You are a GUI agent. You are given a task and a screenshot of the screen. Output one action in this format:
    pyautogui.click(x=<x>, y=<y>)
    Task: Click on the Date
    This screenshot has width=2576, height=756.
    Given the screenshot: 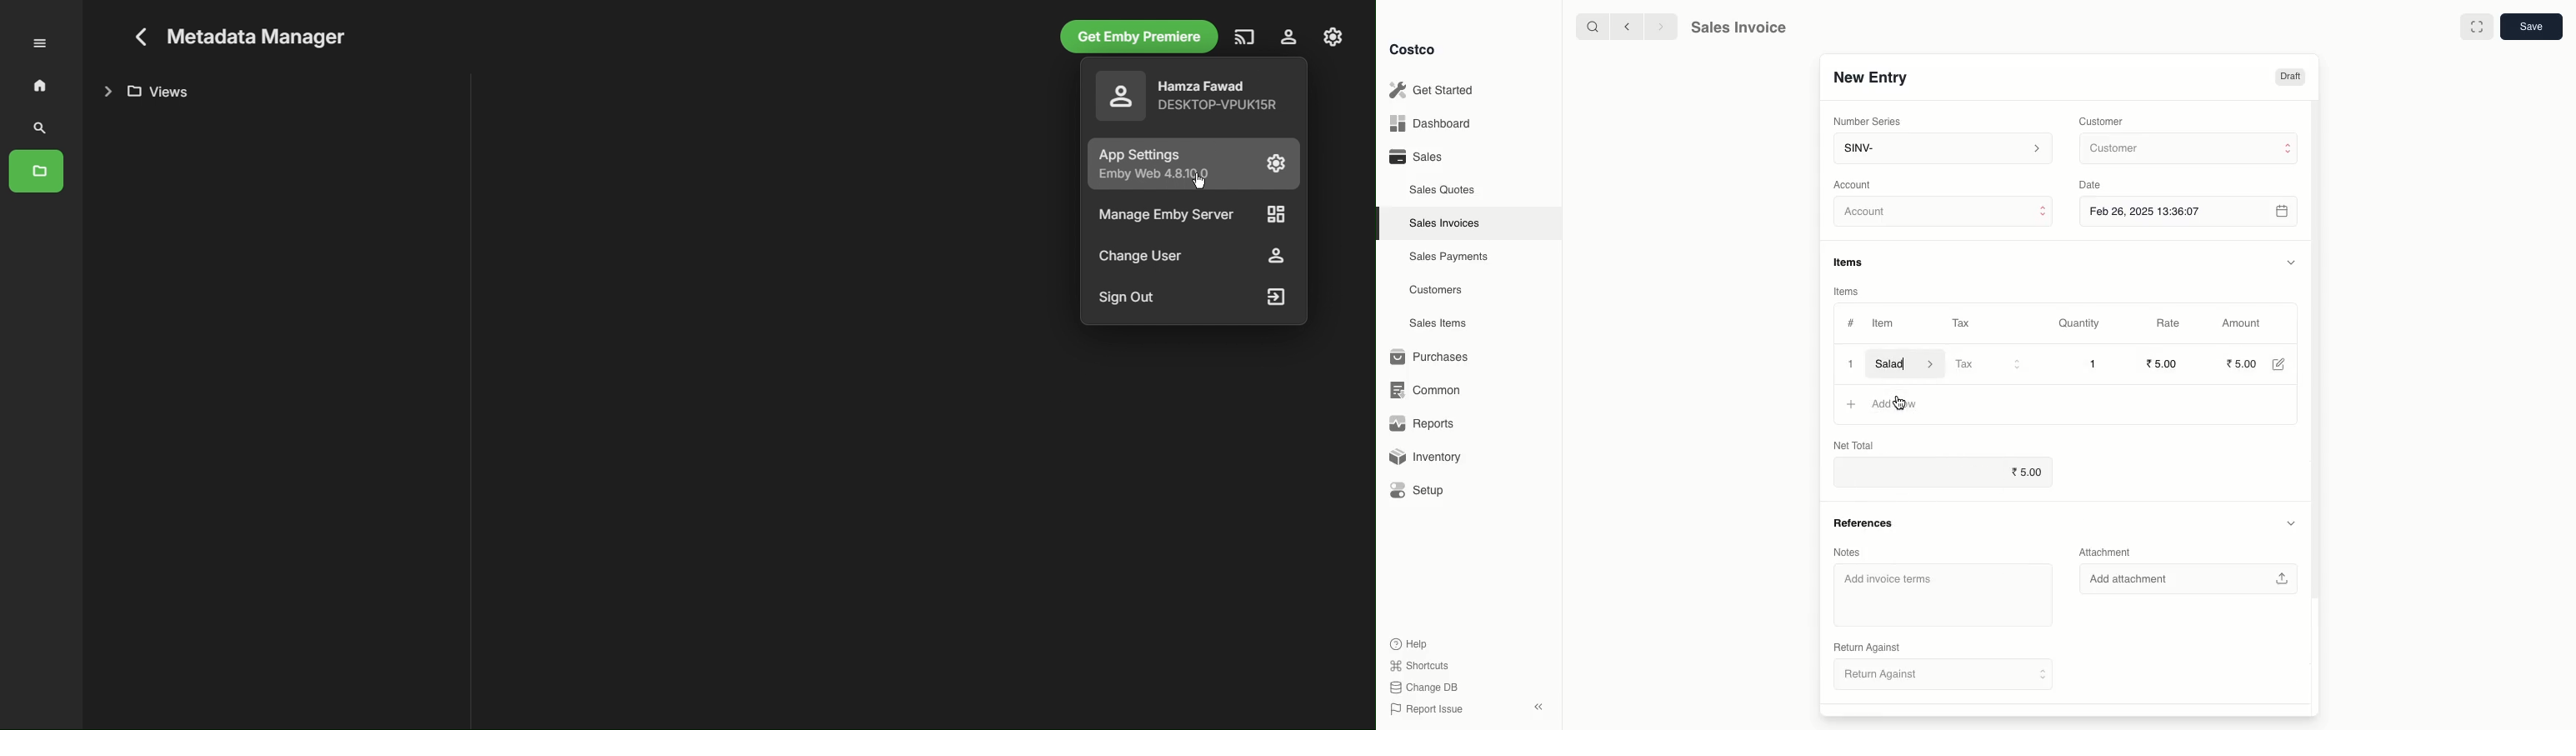 What is the action you would take?
    pyautogui.click(x=2094, y=185)
    